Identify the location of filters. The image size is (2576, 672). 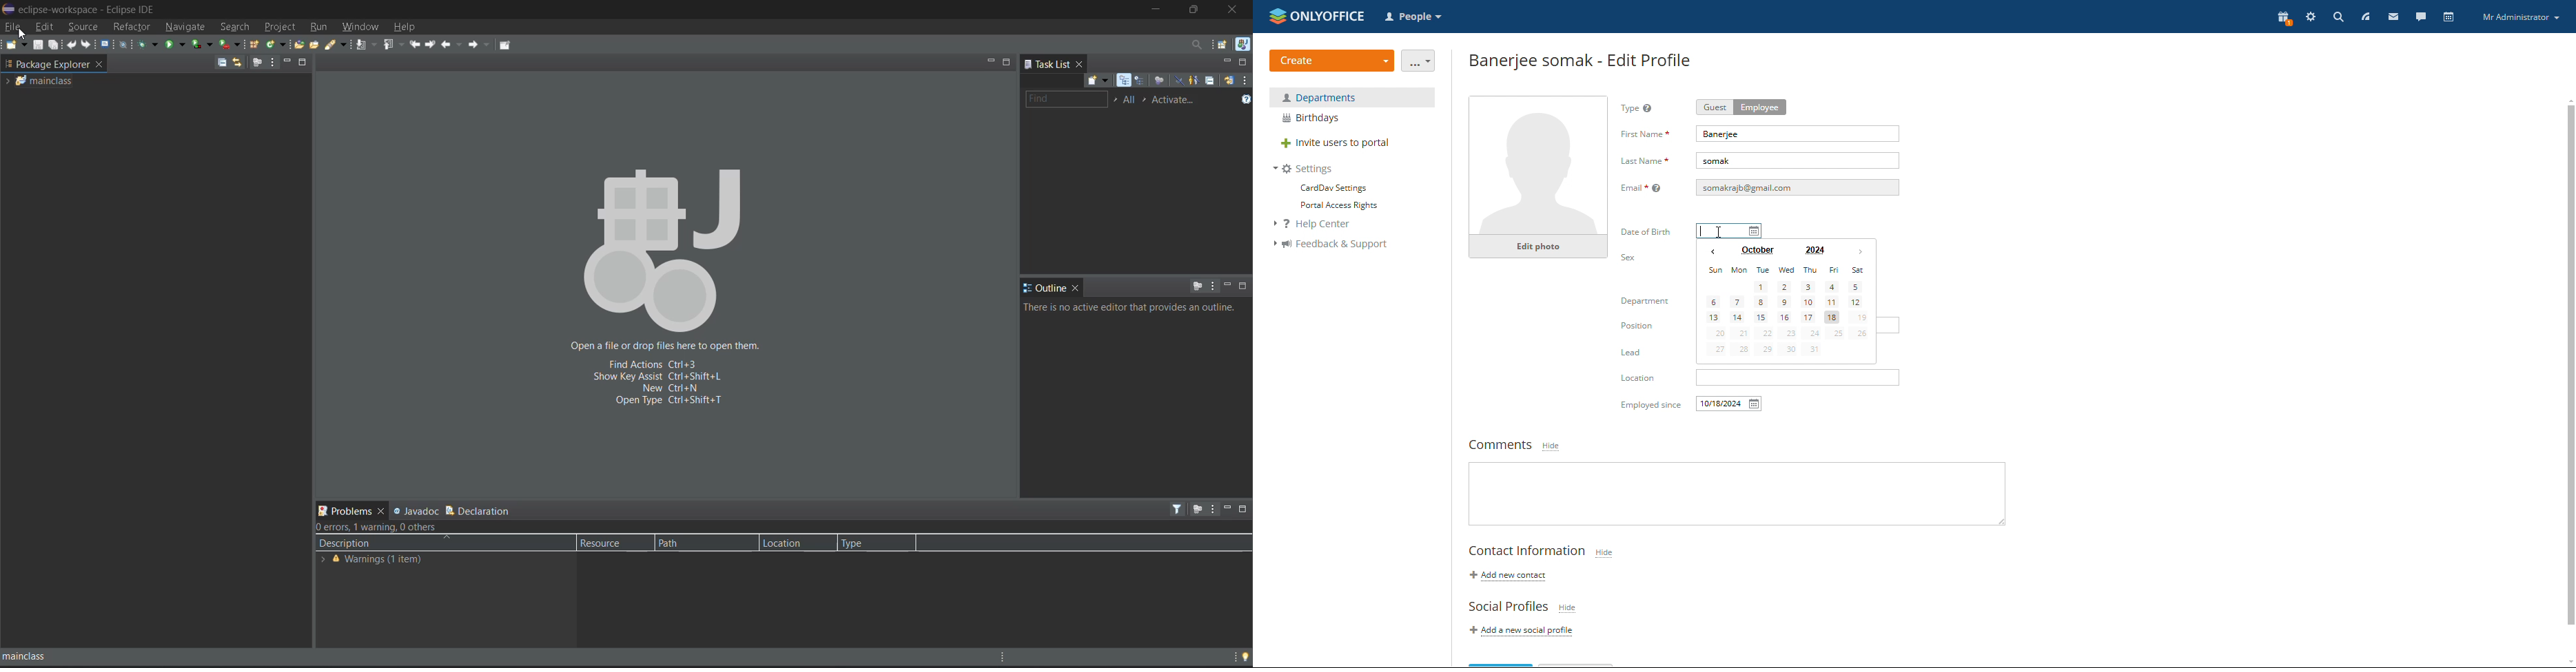
(1179, 509).